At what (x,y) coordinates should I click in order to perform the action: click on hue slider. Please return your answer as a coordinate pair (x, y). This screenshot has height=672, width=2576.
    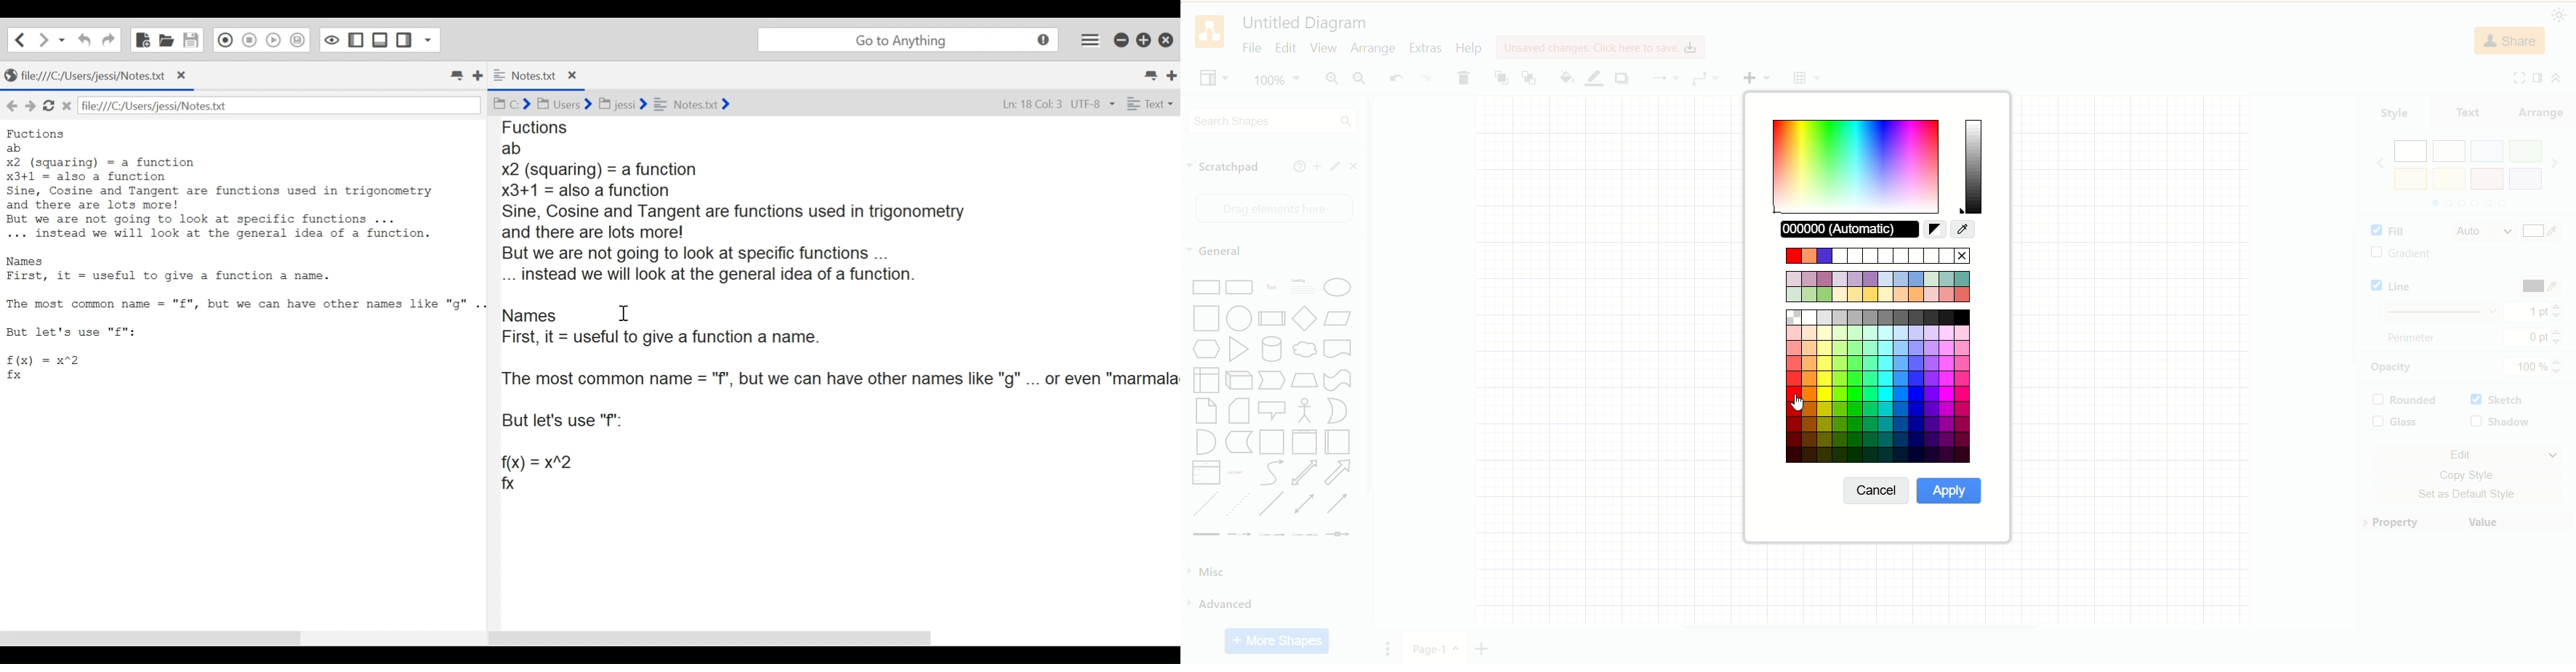
    Looking at the image, I should click on (1975, 165).